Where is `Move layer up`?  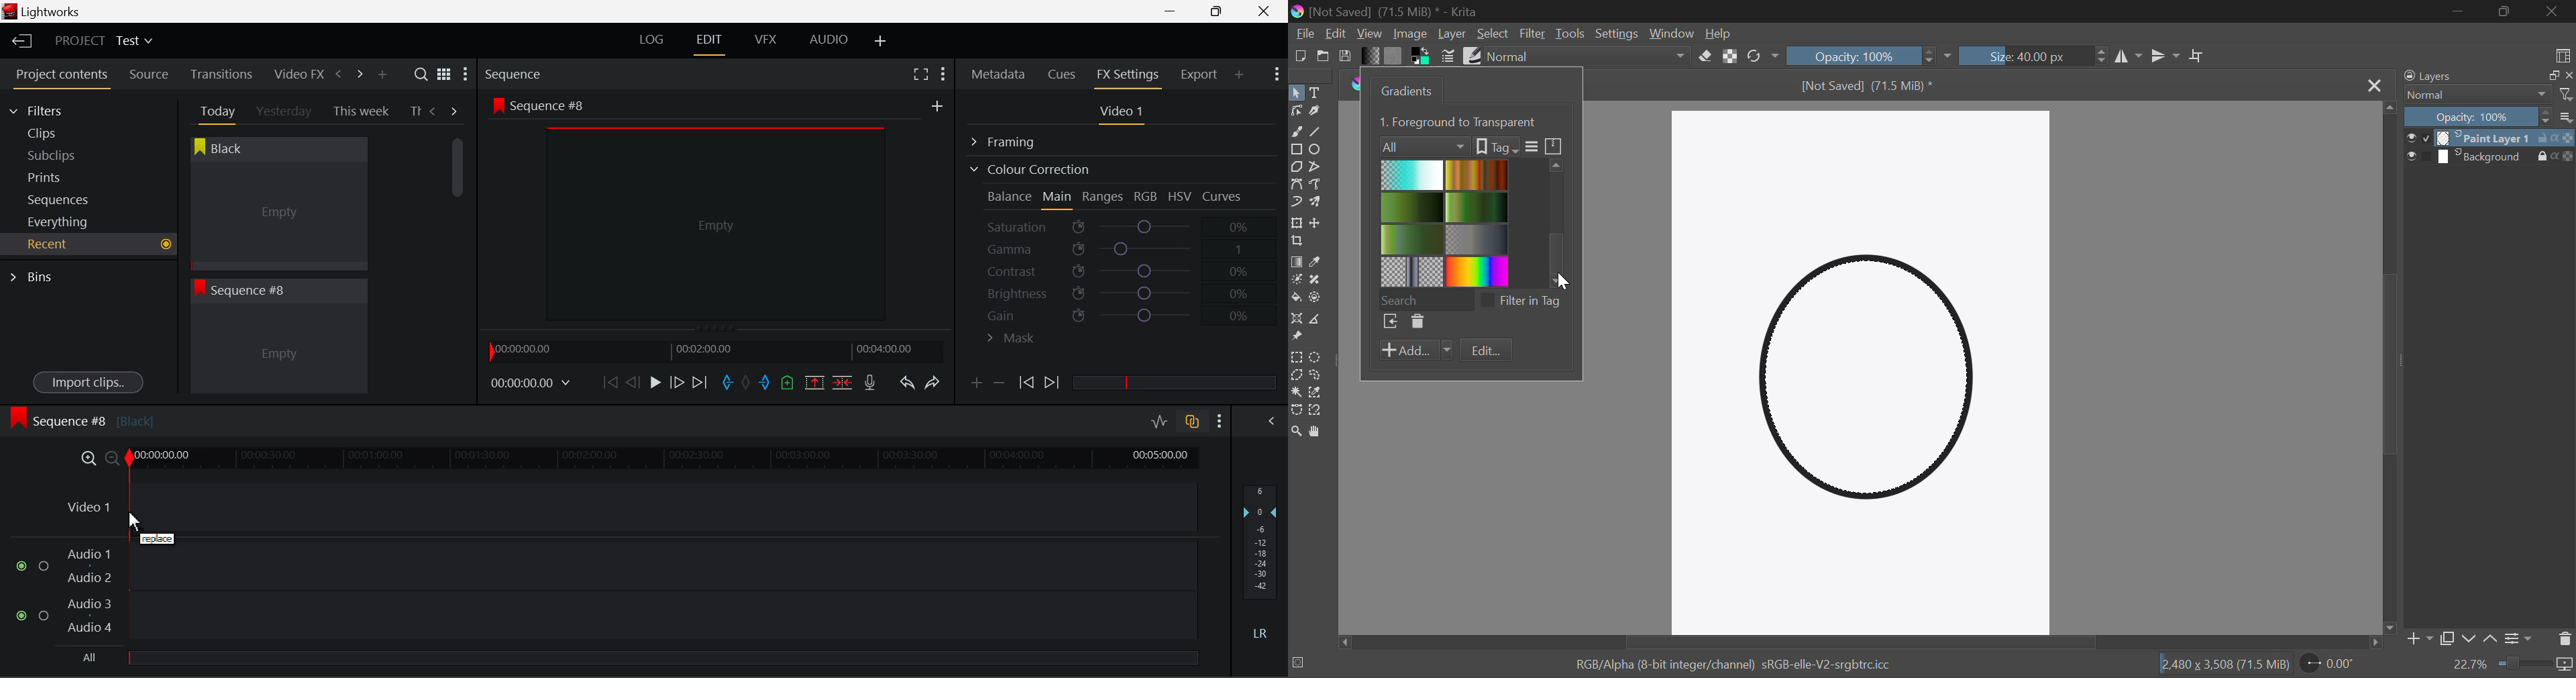
Move layer up is located at coordinates (2489, 639).